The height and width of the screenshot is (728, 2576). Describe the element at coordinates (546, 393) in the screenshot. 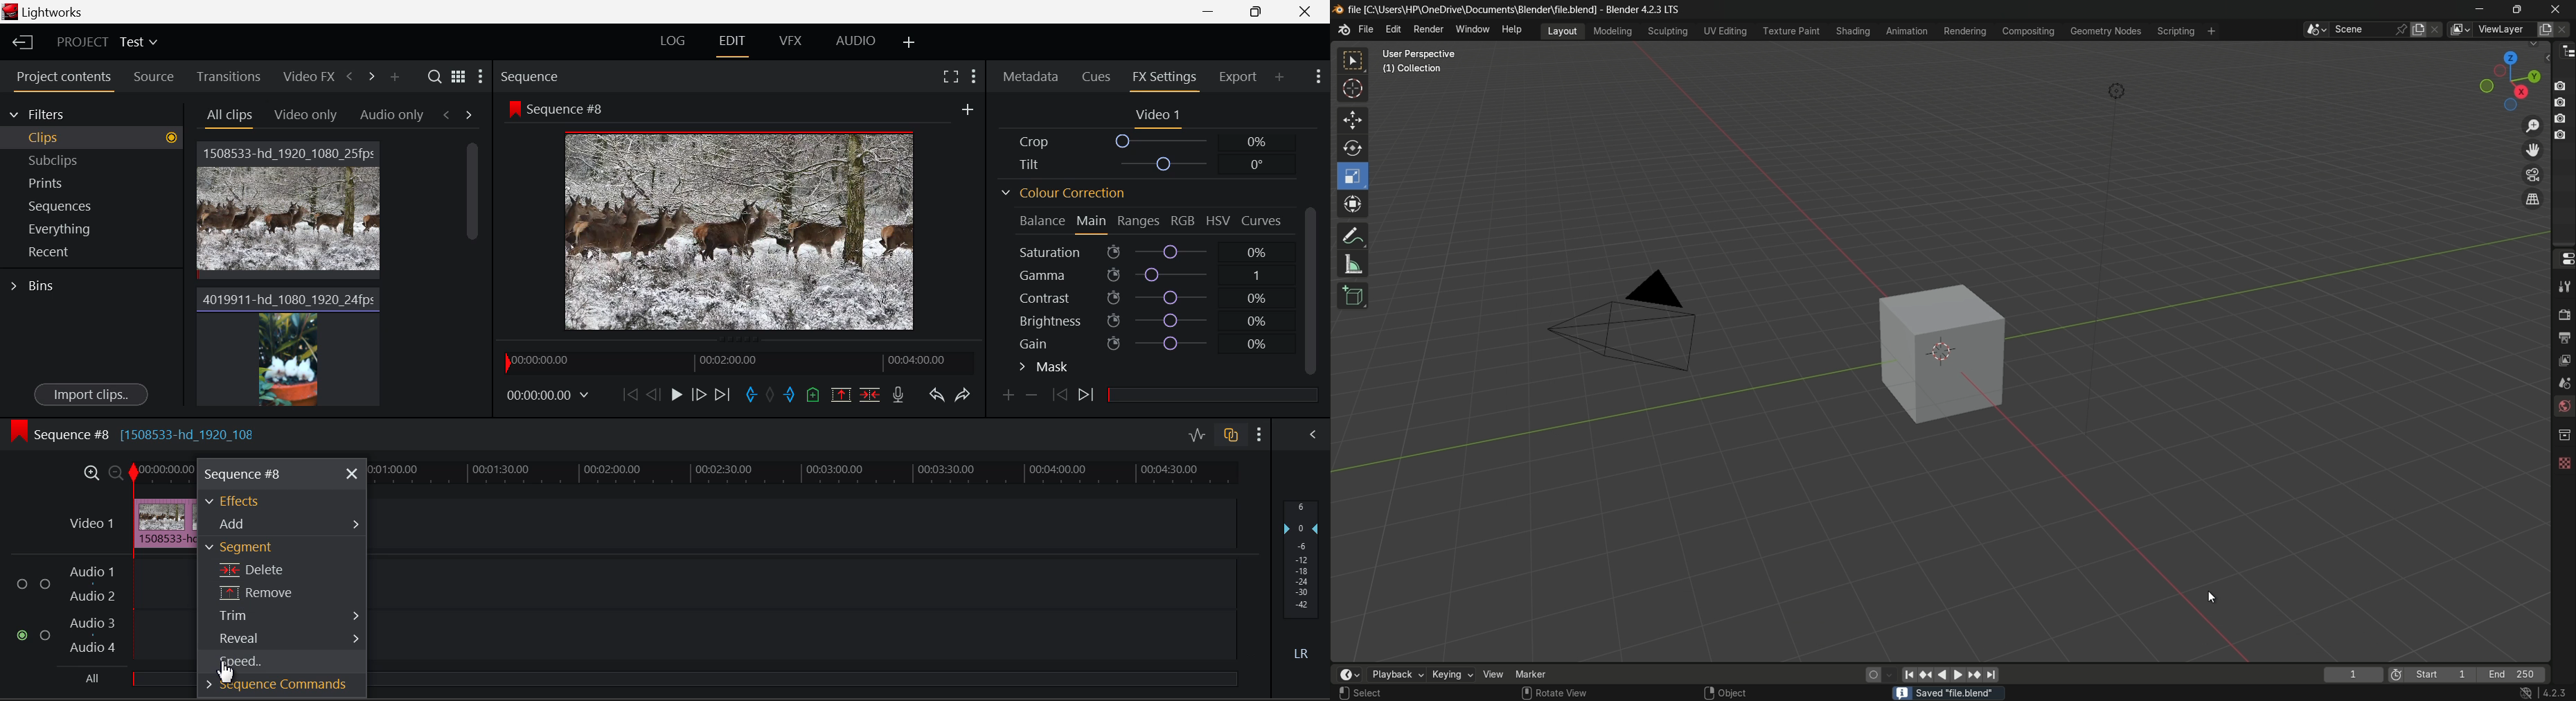

I see `Video Frame Time` at that location.